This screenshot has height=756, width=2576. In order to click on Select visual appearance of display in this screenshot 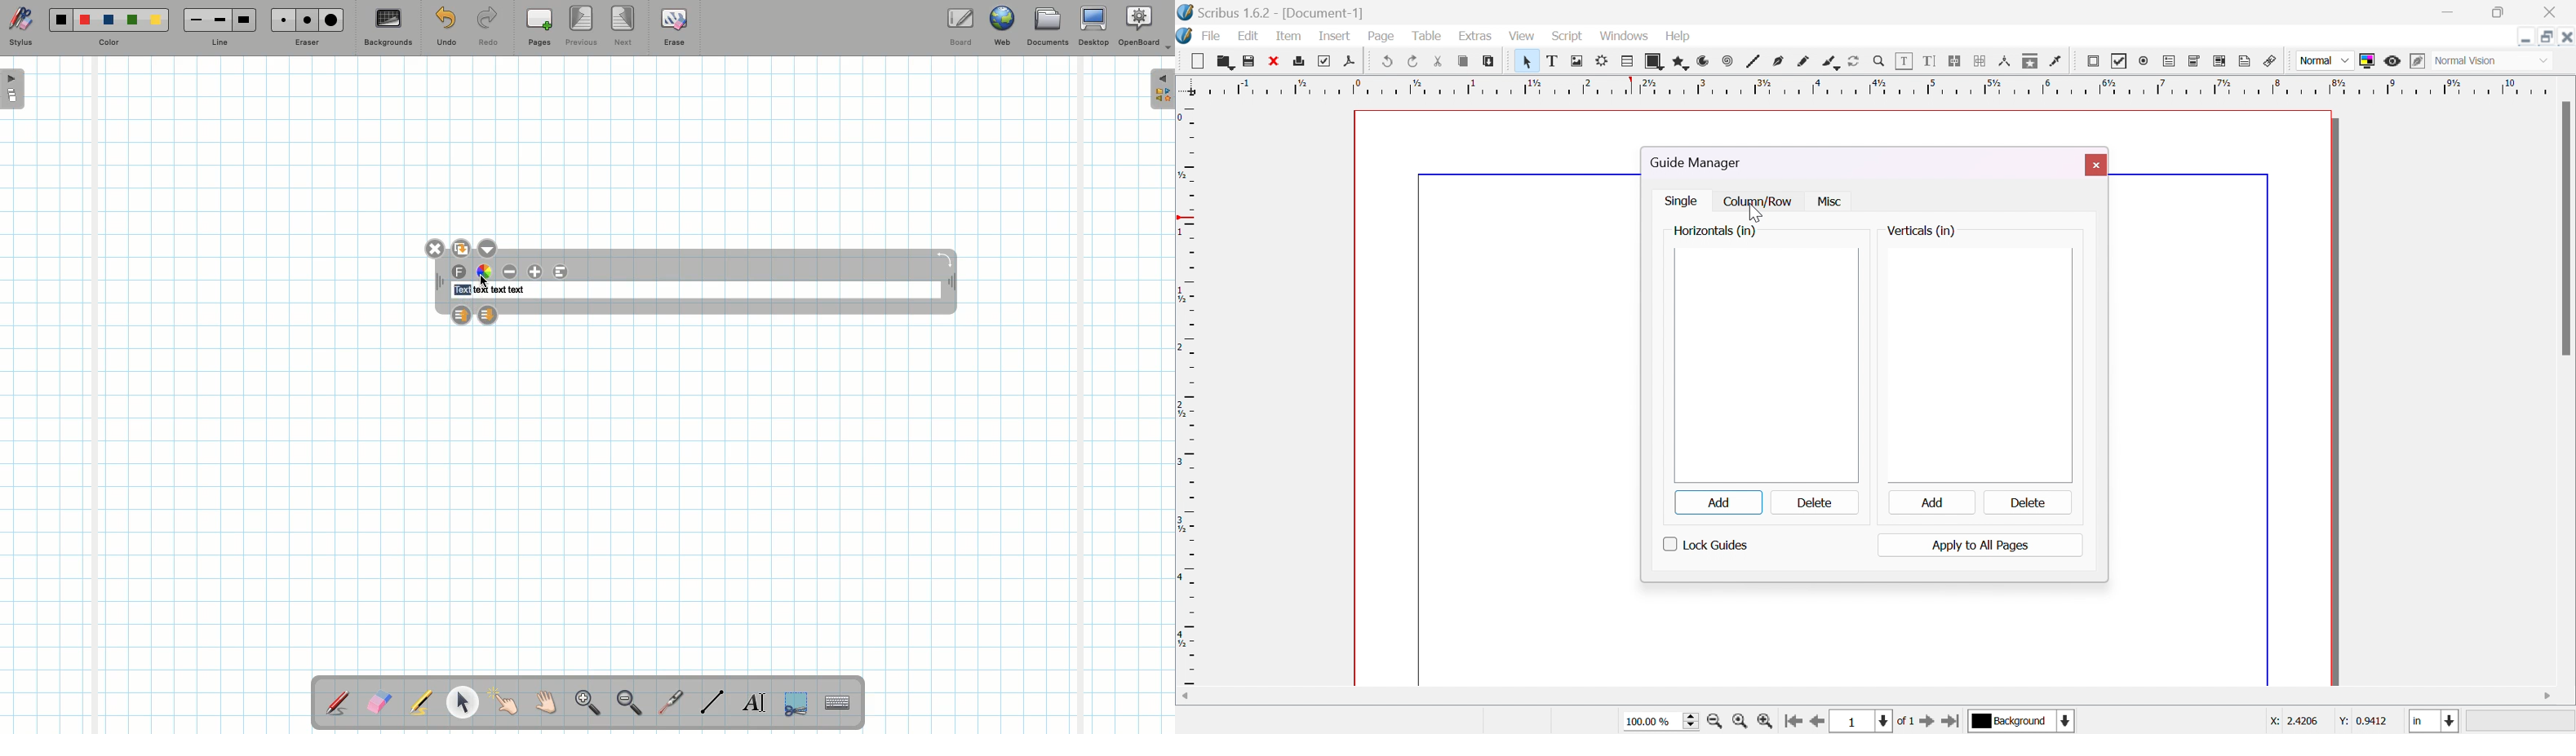, I will do `click(2493, 62)`.